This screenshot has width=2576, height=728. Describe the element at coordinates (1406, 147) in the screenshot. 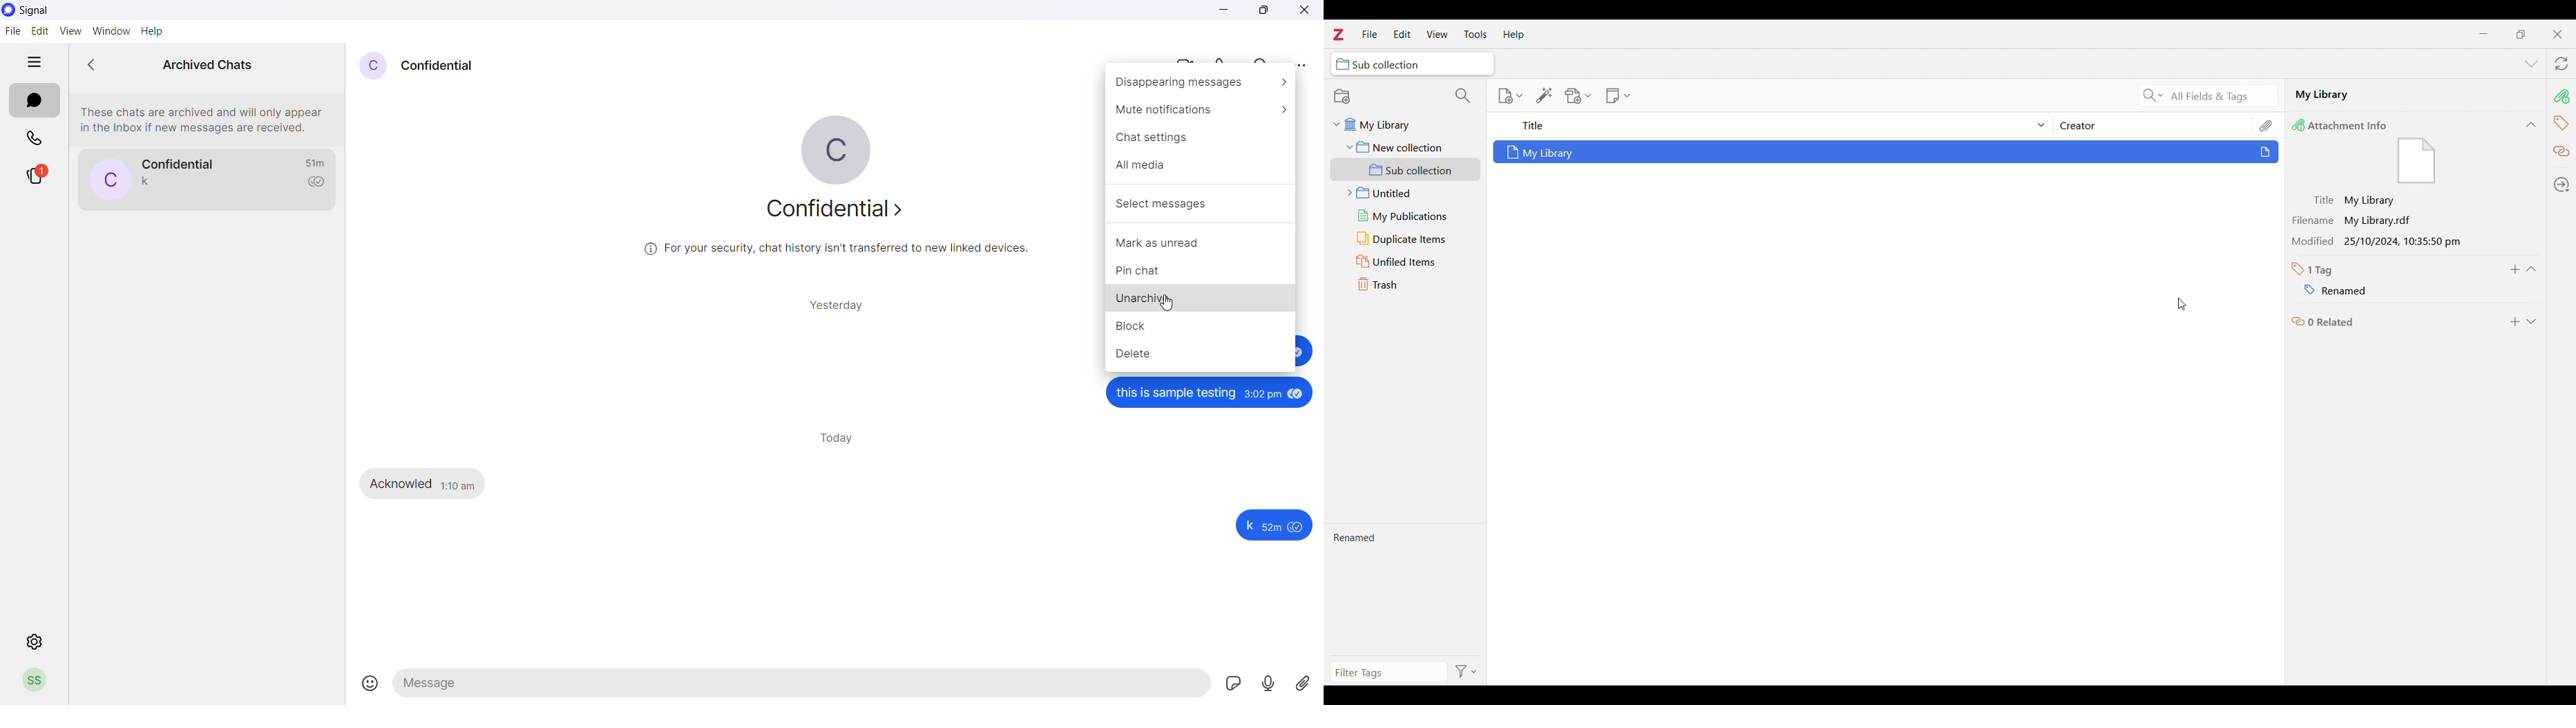

I see `New collection folder` at that location.